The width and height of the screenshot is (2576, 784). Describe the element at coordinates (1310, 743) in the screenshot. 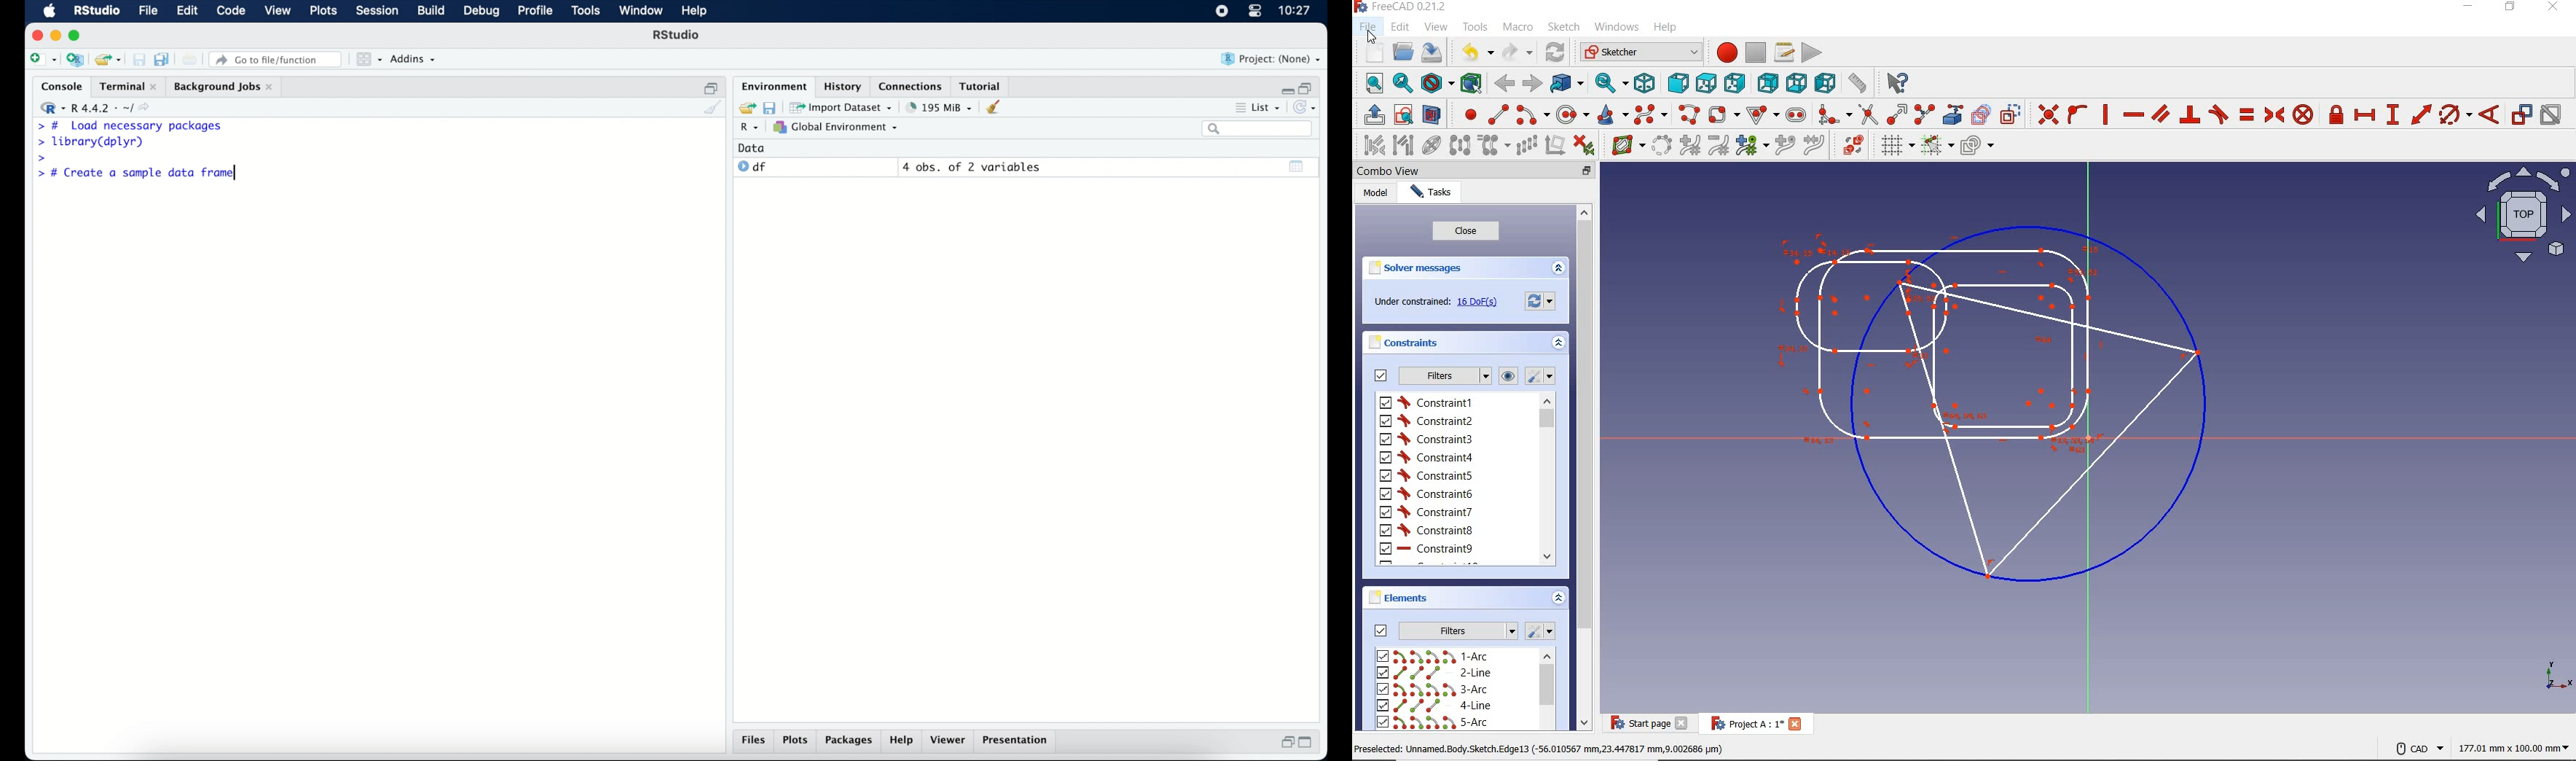

I see `maximize` at that location.